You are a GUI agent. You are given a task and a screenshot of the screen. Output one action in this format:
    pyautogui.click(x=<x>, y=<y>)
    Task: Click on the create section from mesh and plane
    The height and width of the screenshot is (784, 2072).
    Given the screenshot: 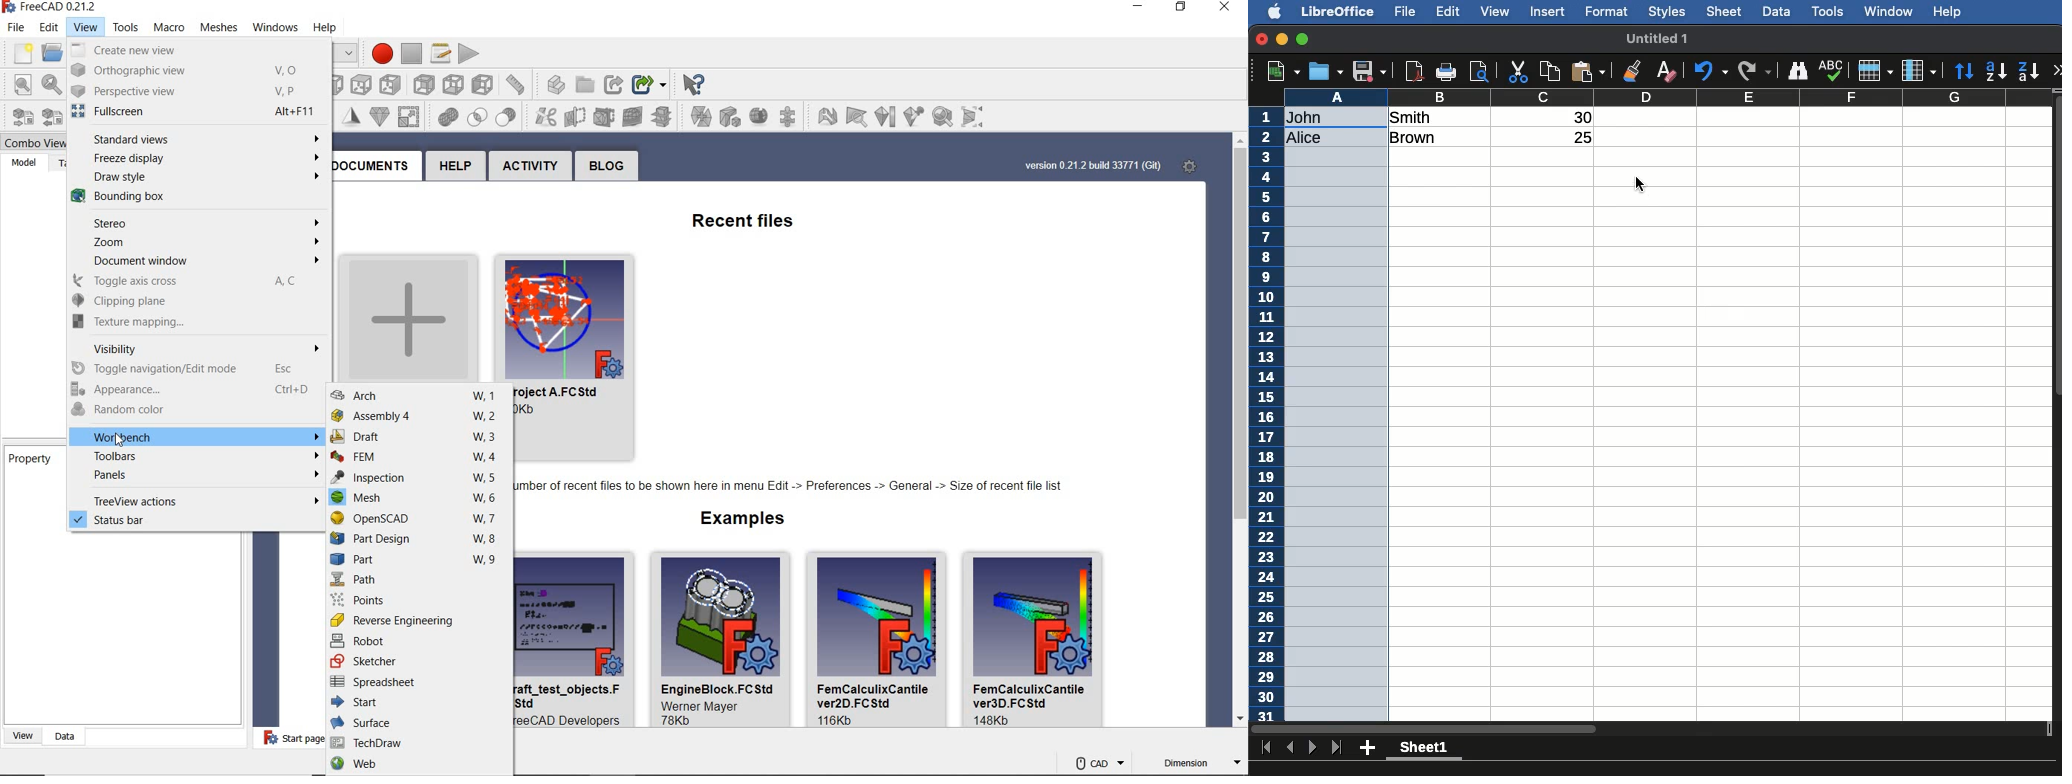 What is the action you would take?
    pyautogui.click(x=607, y=115)
    